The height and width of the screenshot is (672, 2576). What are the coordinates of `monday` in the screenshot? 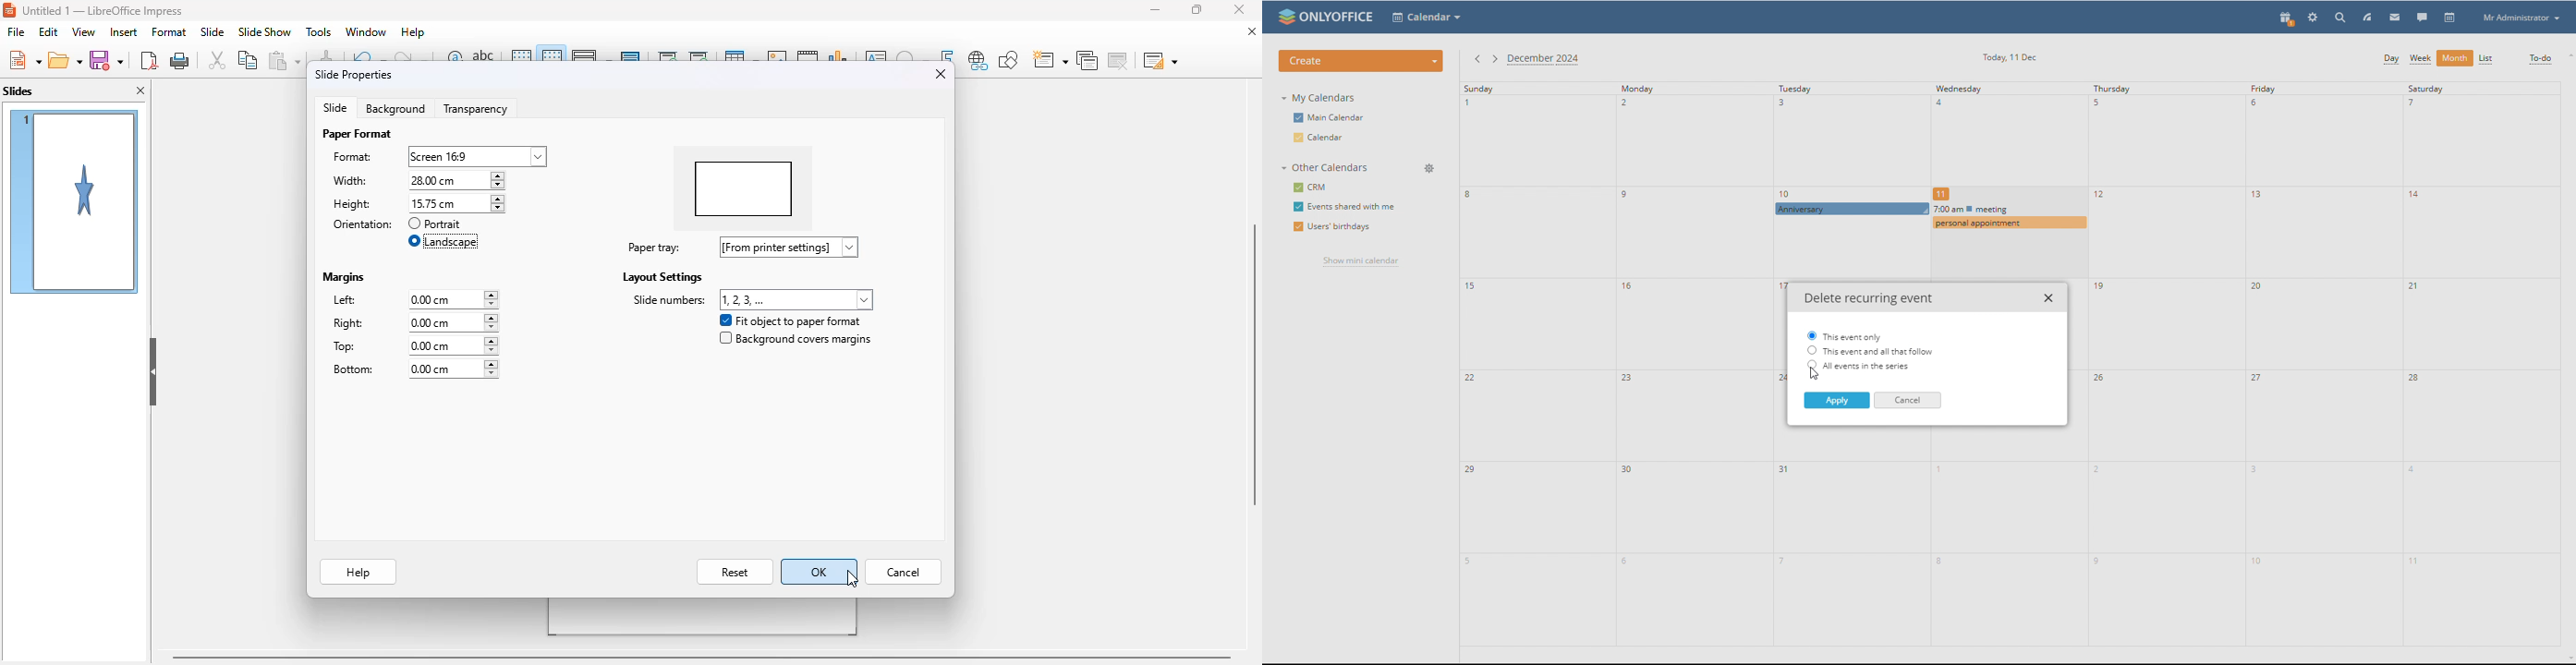 It's located at (1694, 364).